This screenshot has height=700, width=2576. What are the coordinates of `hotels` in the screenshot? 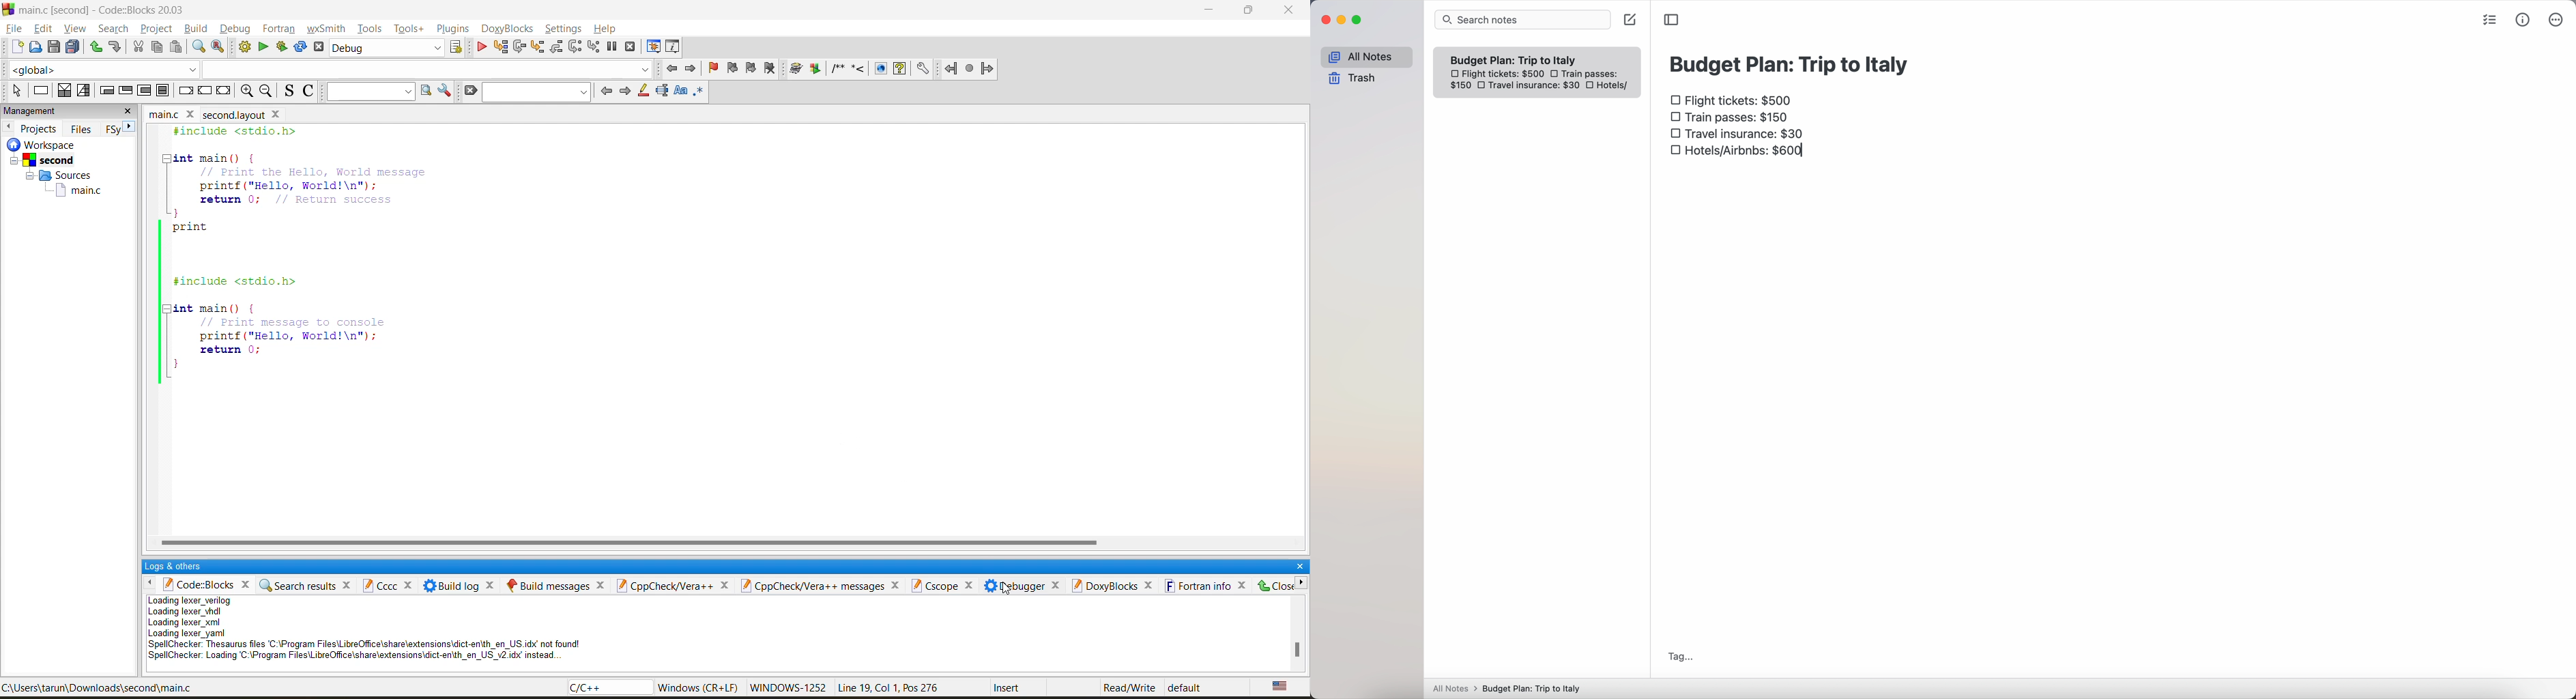 It's located at (1617, 86).